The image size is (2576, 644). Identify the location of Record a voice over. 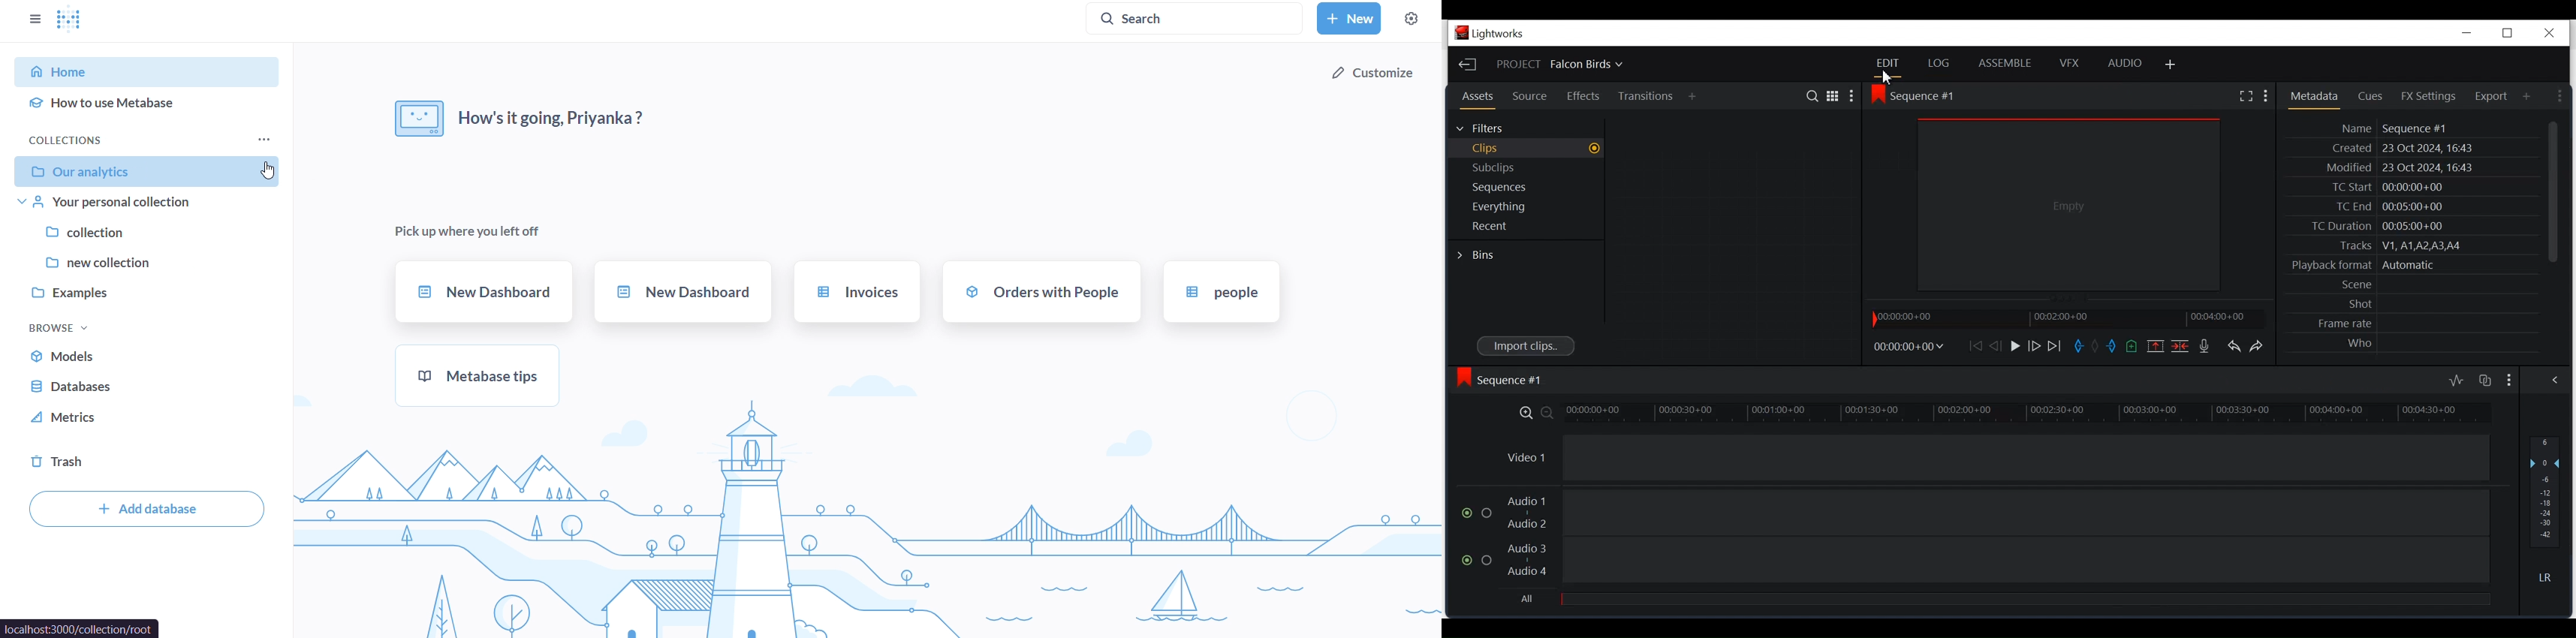
(2203, 346).